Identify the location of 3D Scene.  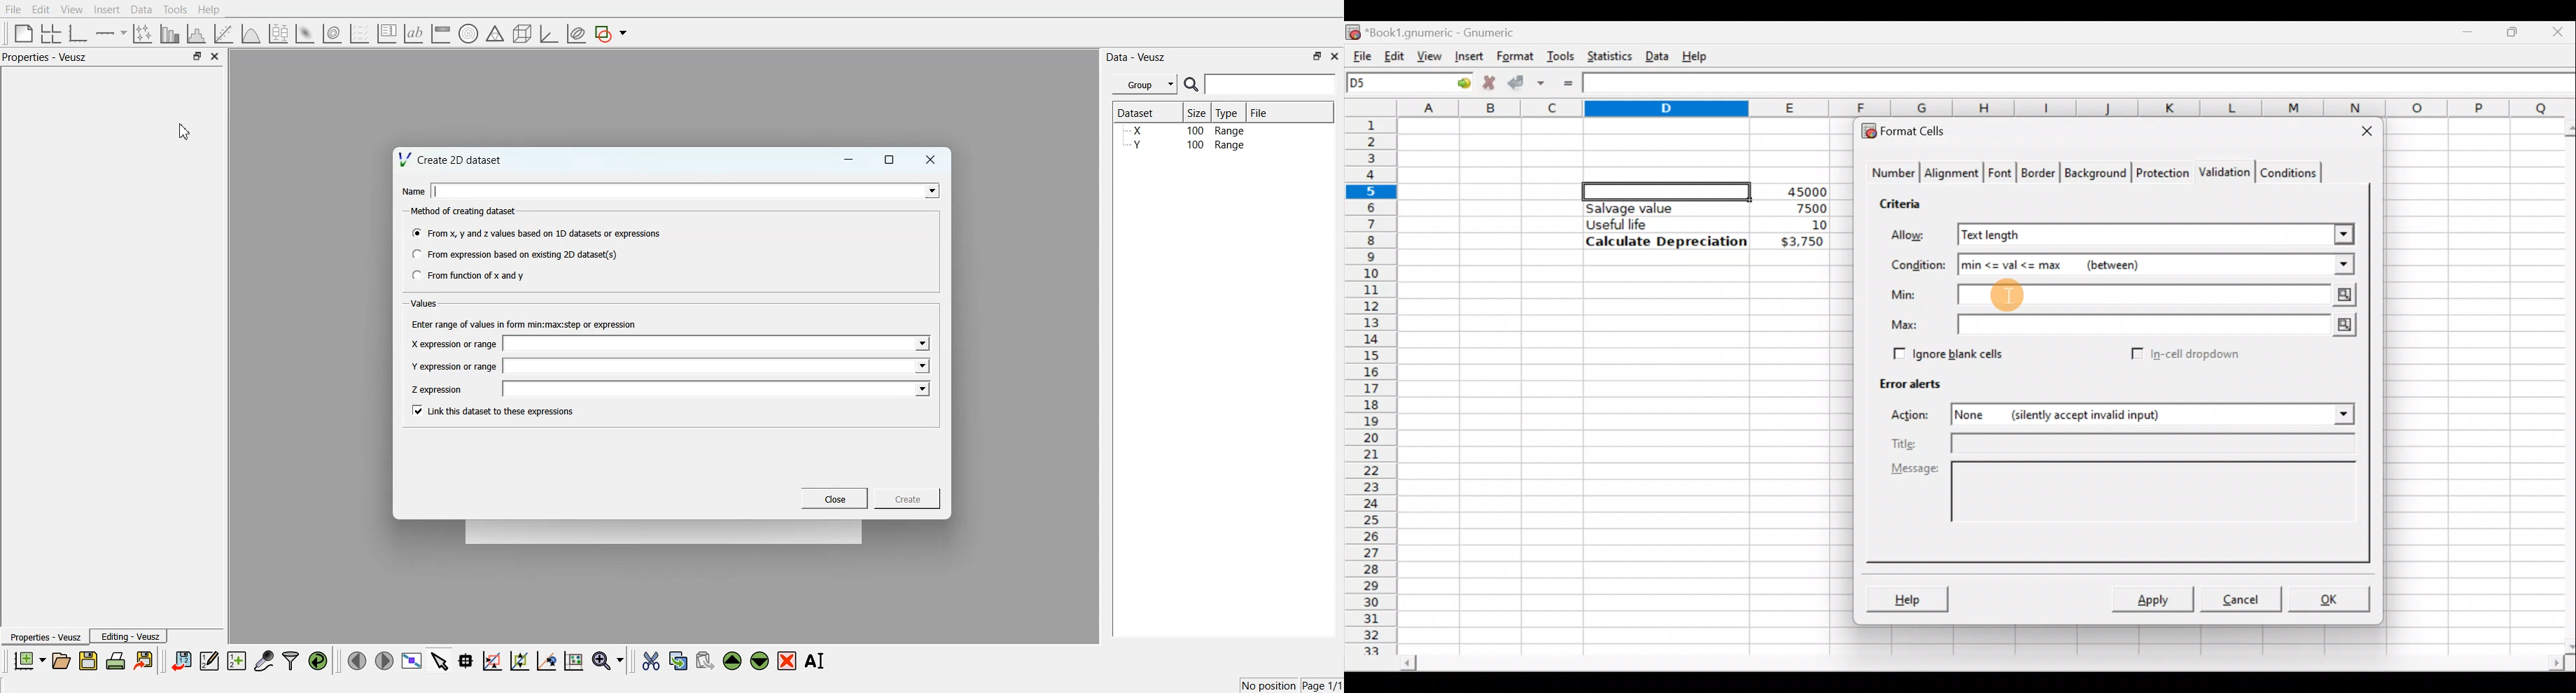
(523, 34).